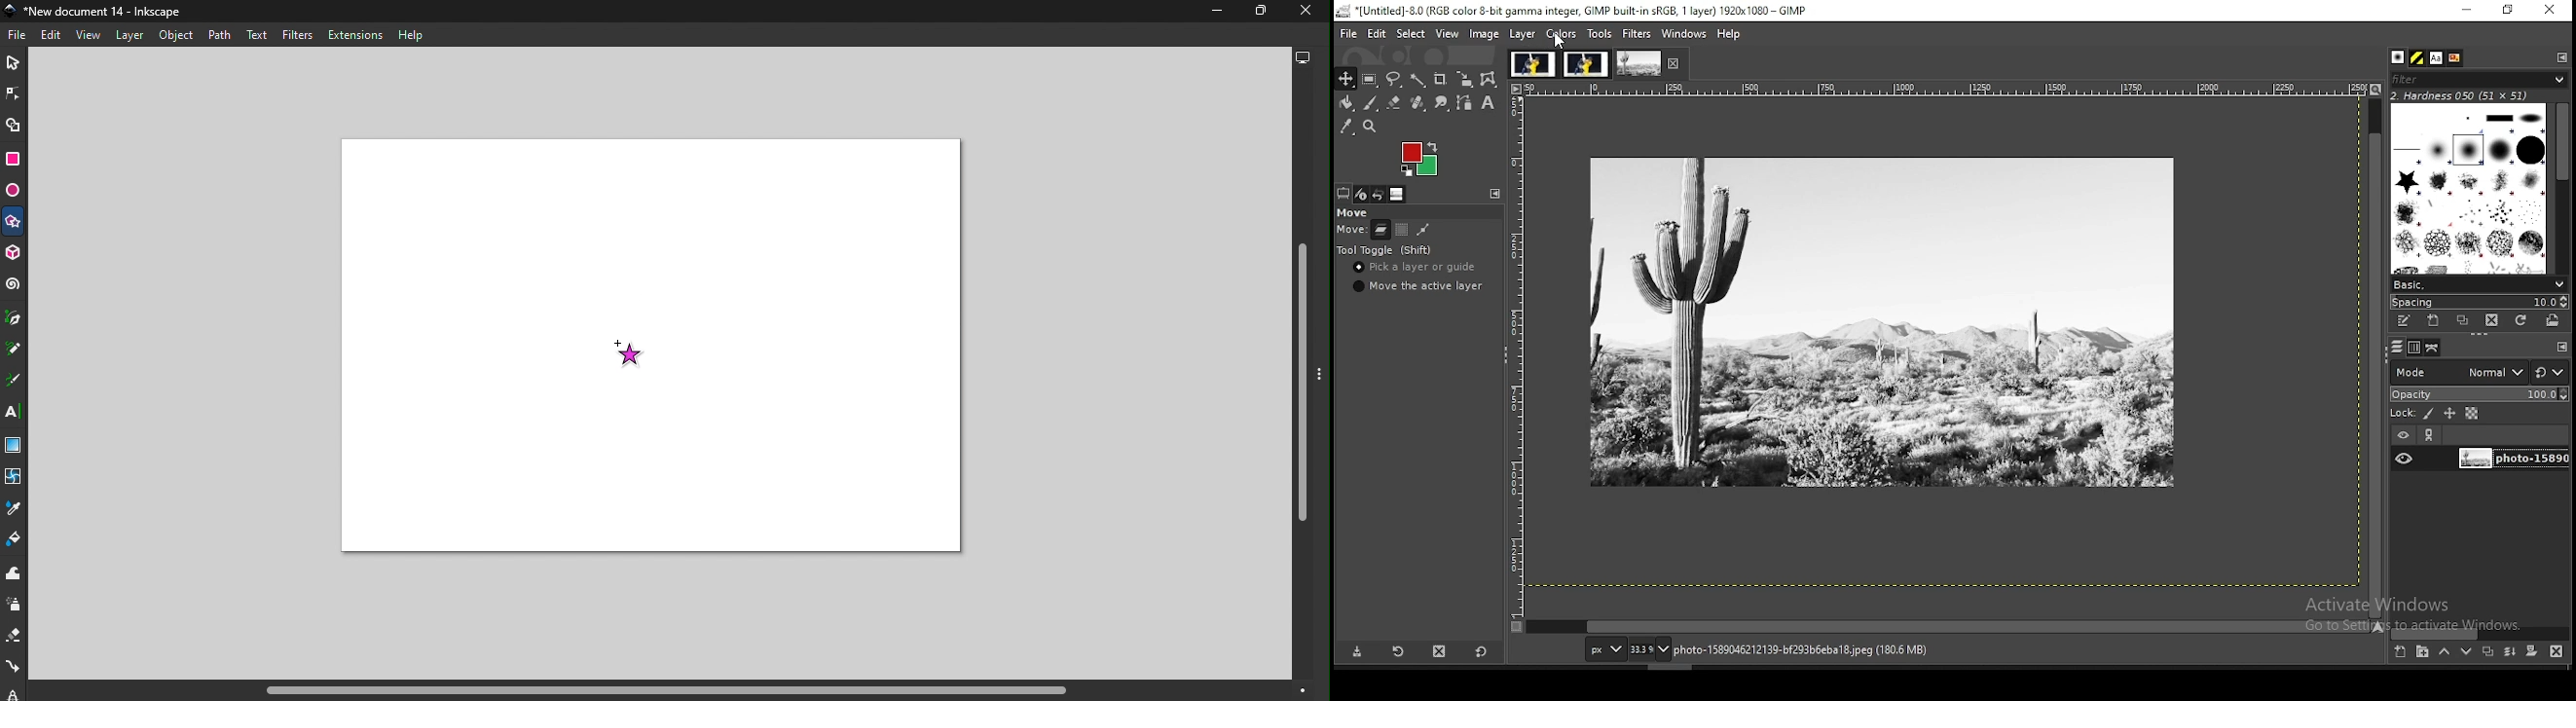  What do you see at coordinates (2560, 347) in the screenshot?
I see `configure this pane` at bounding box center [2560, 347].